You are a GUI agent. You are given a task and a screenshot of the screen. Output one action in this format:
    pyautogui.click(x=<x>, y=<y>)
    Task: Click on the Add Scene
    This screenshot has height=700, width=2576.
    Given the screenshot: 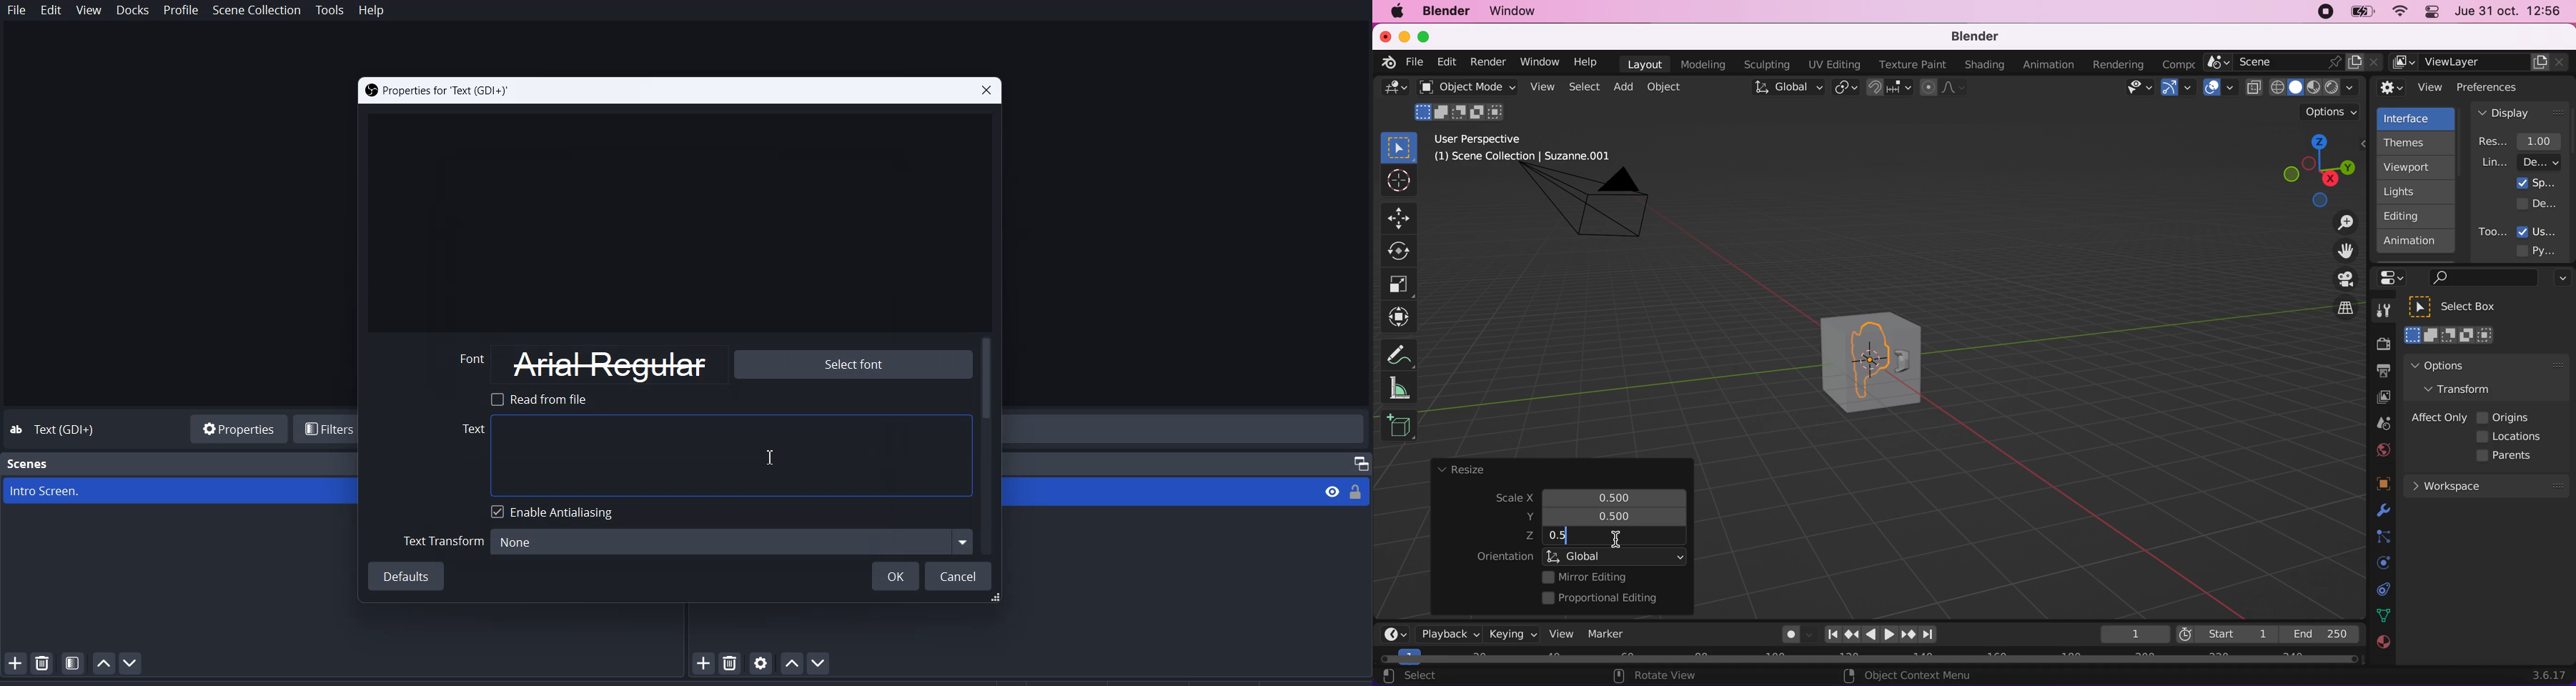 What is the action you would take?
    pyautogui.click(x=13, y=662)
    